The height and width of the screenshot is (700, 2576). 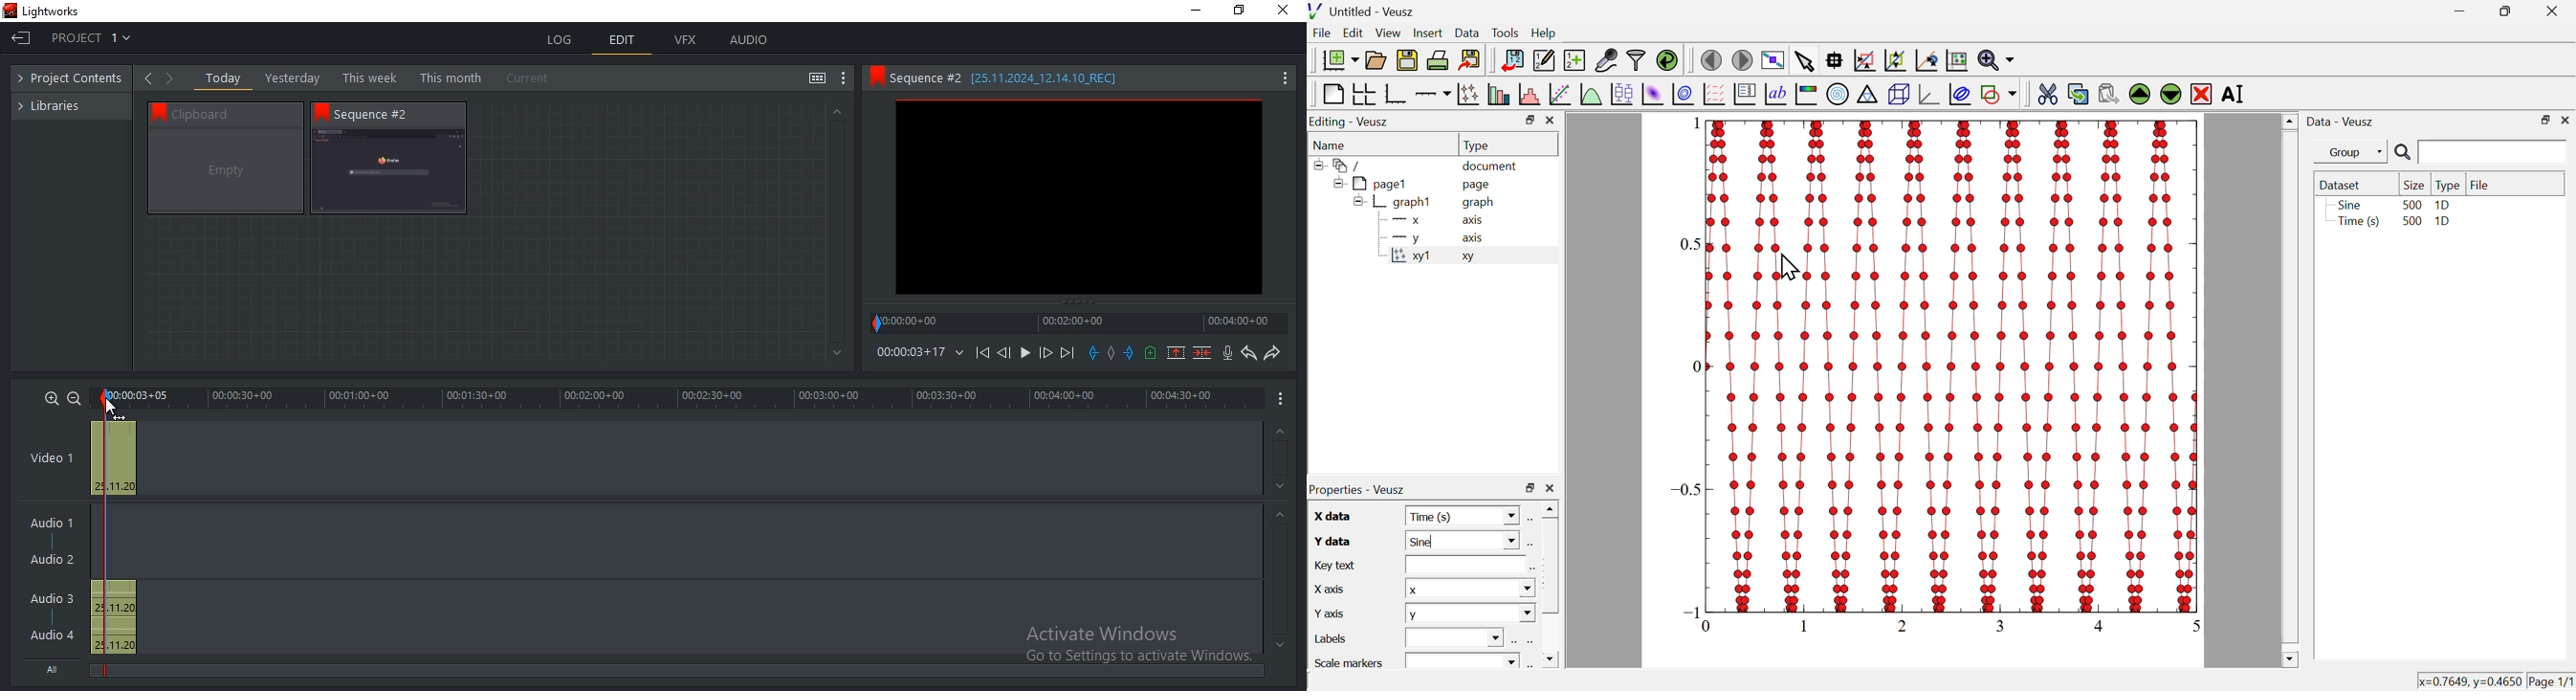 What do you see at coordinates (52, 397) in the screenshot?
I see `zoom in` at bounding box center [52, 397].